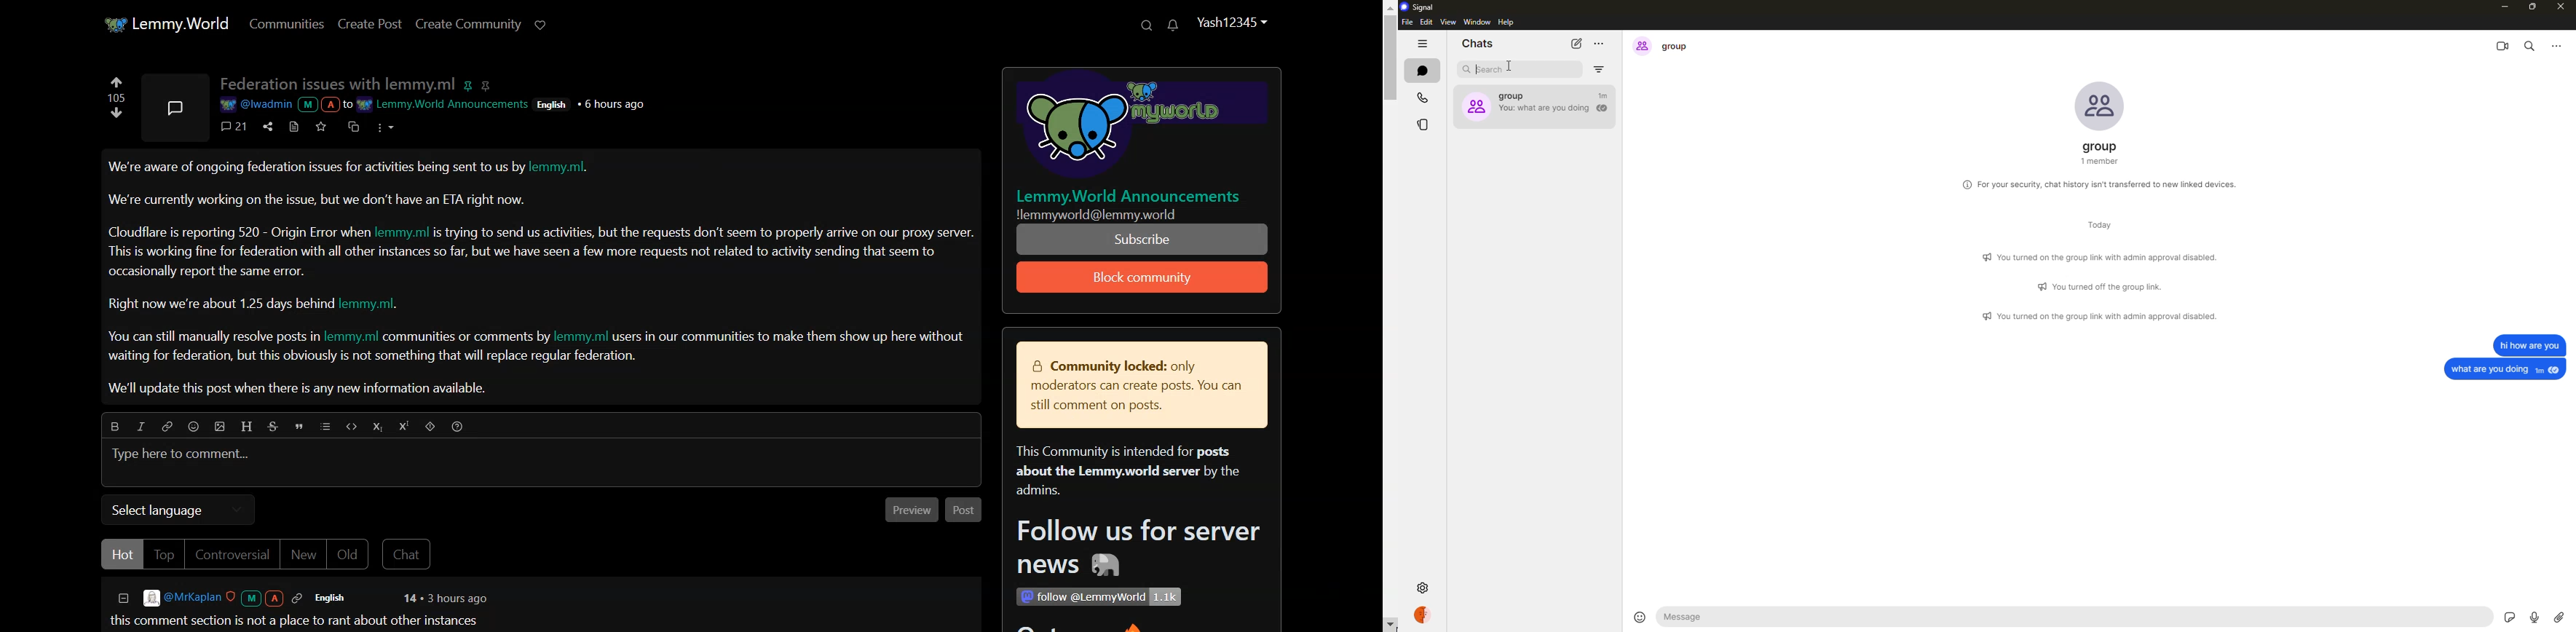 This screenshot has height=644, width=2576. Describe the element at coordinates (2563, 9) in the screenshot. I see `close` at that location.